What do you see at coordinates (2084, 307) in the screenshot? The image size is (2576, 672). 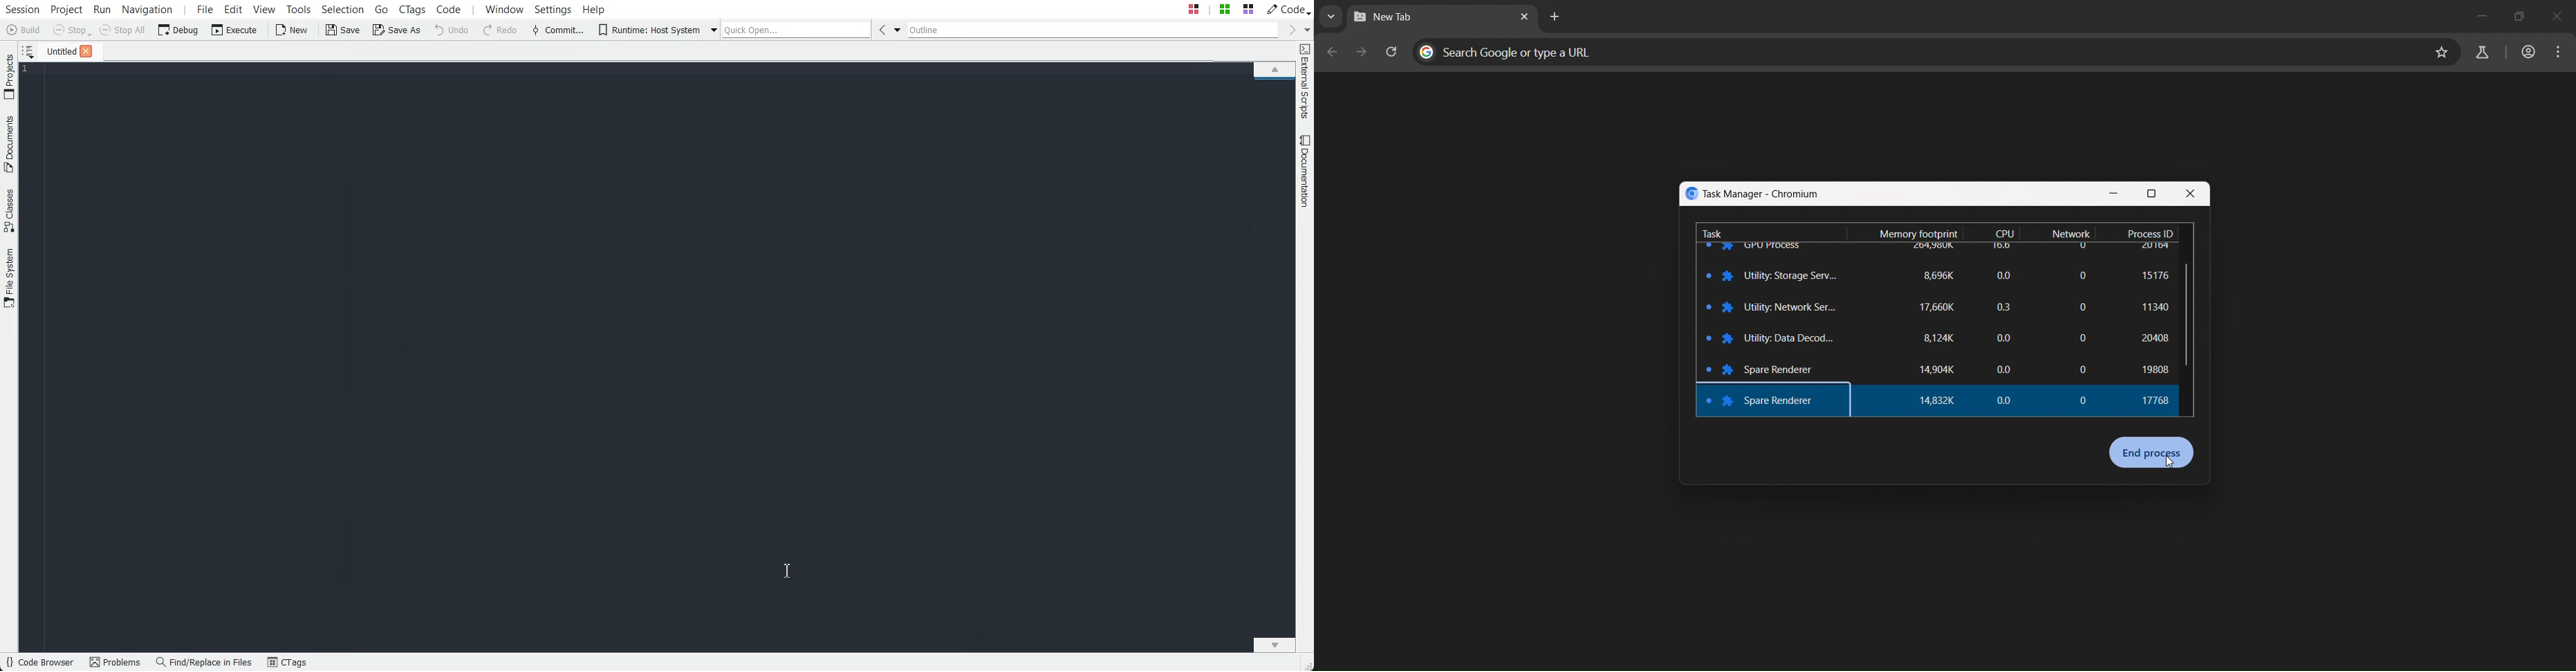 I see `0` at bounding box center [2084, 307].